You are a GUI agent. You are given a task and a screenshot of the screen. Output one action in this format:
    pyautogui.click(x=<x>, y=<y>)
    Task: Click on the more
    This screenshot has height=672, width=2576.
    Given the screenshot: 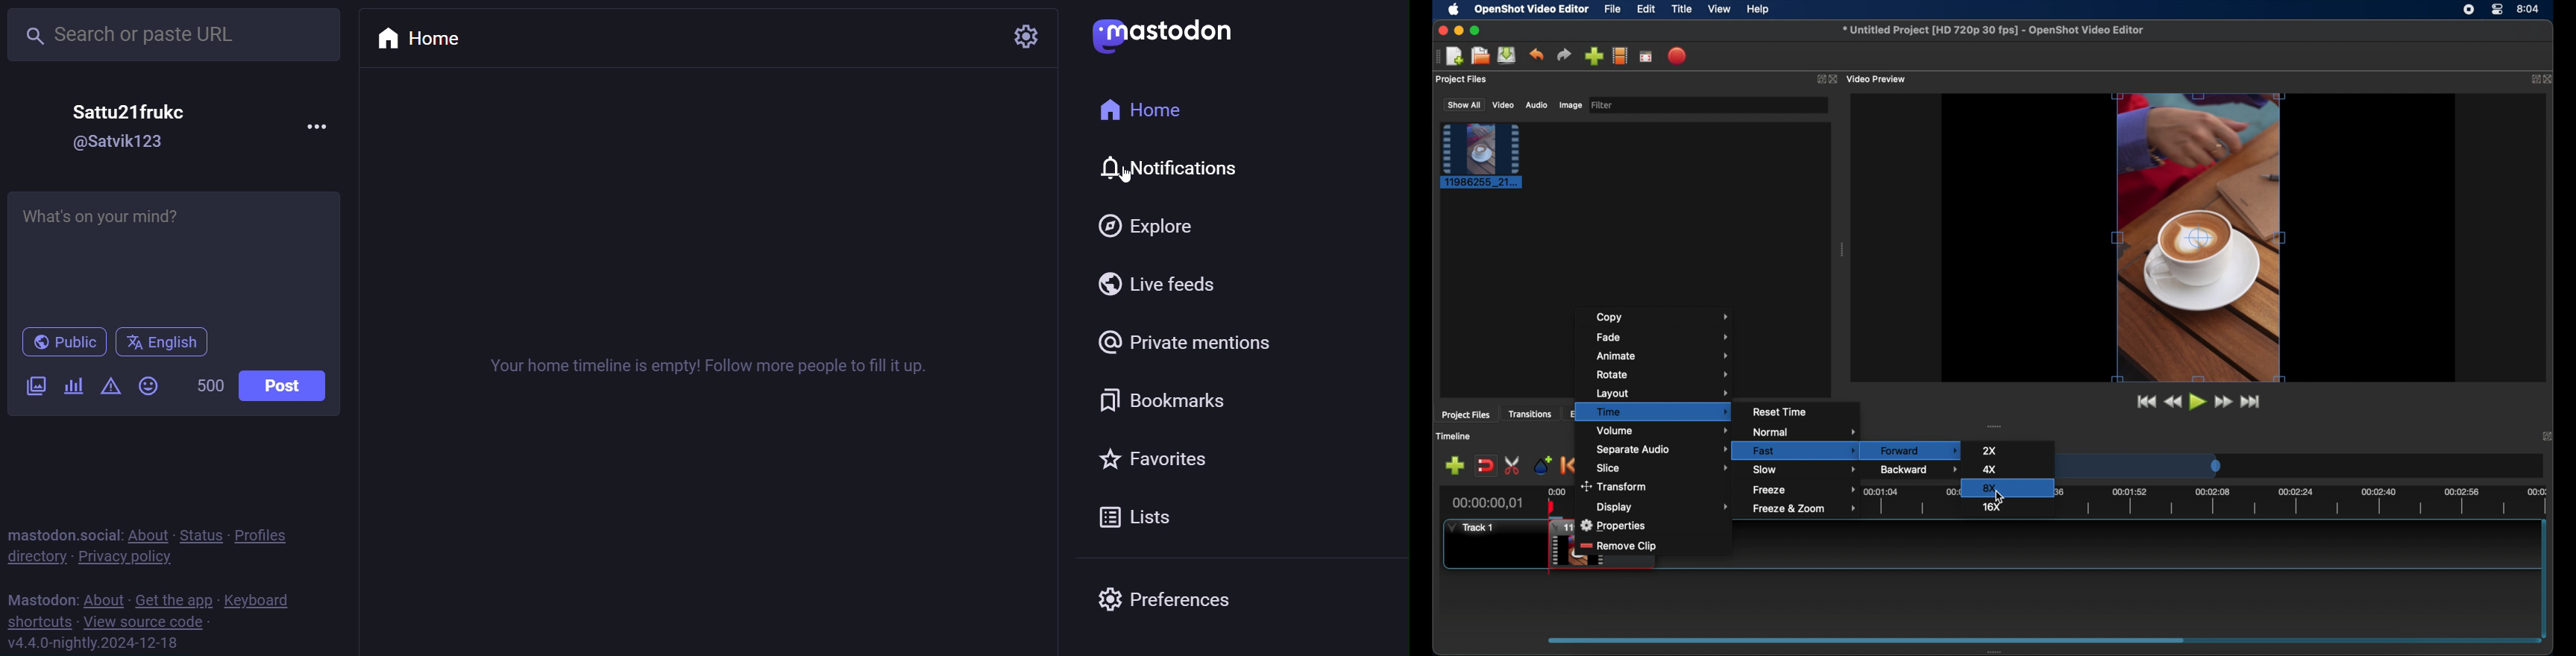 What is the action you would take?
    pyautogui.click(x=320, y=125)
    